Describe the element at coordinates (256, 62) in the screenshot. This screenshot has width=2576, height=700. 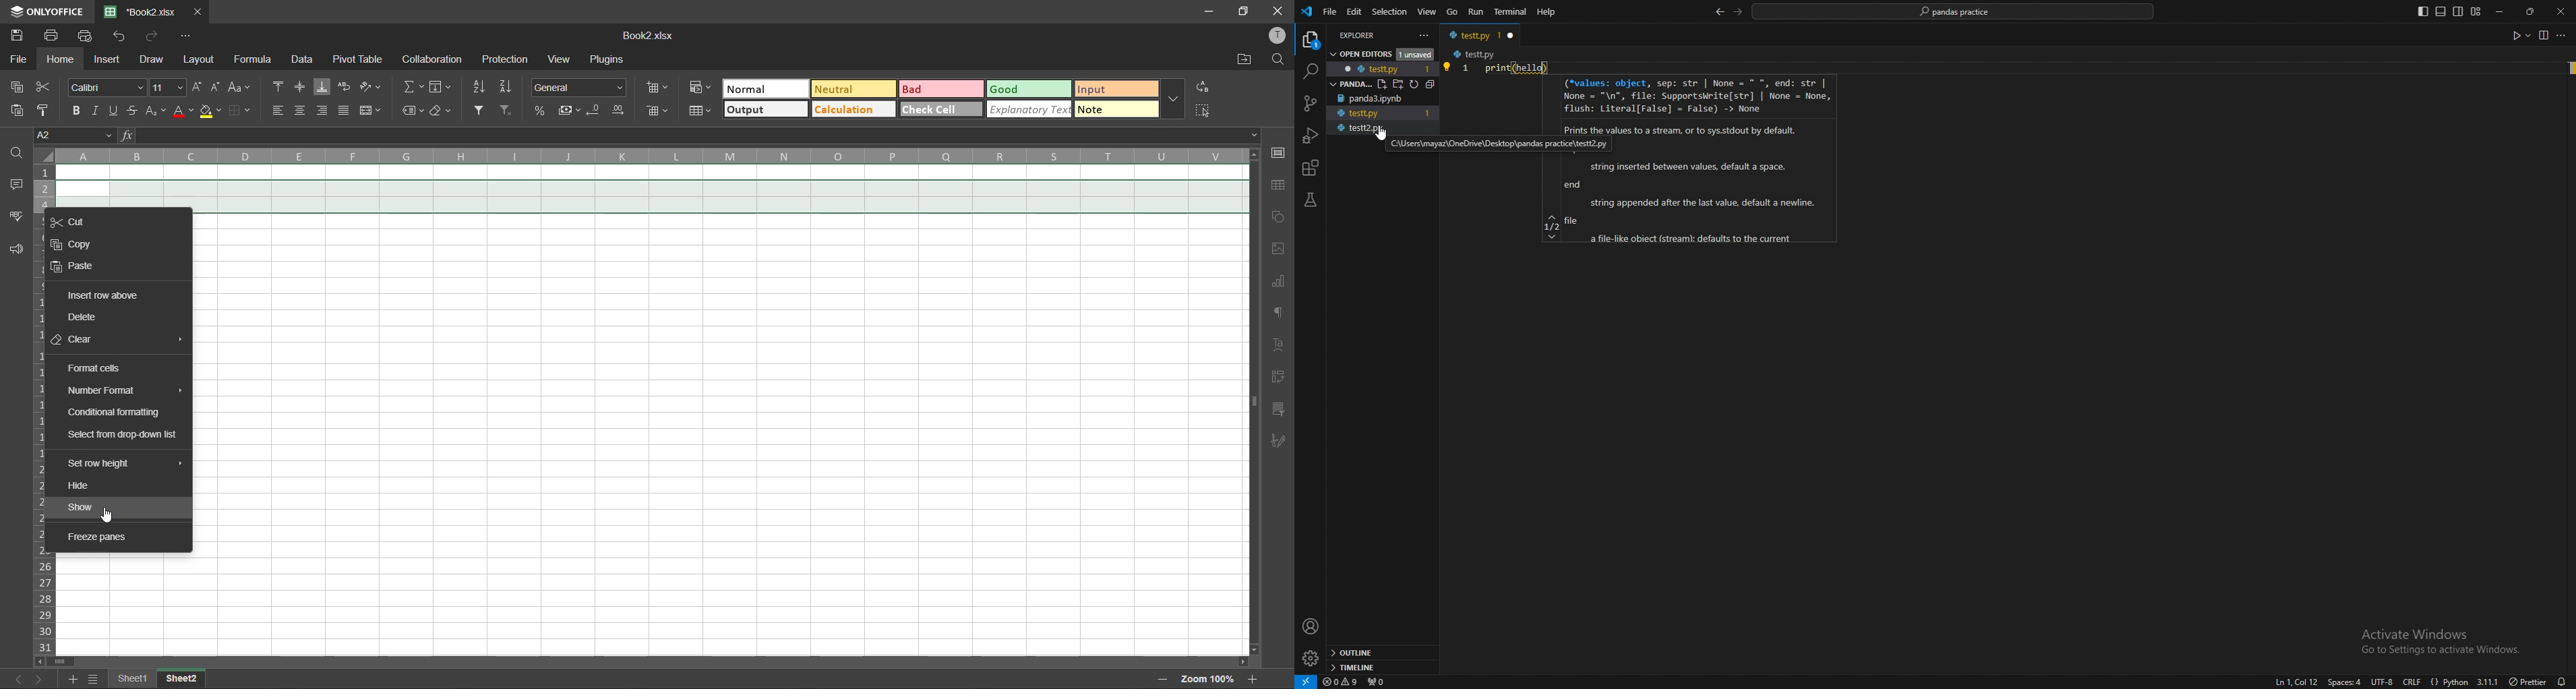
I see `formula` at that location.